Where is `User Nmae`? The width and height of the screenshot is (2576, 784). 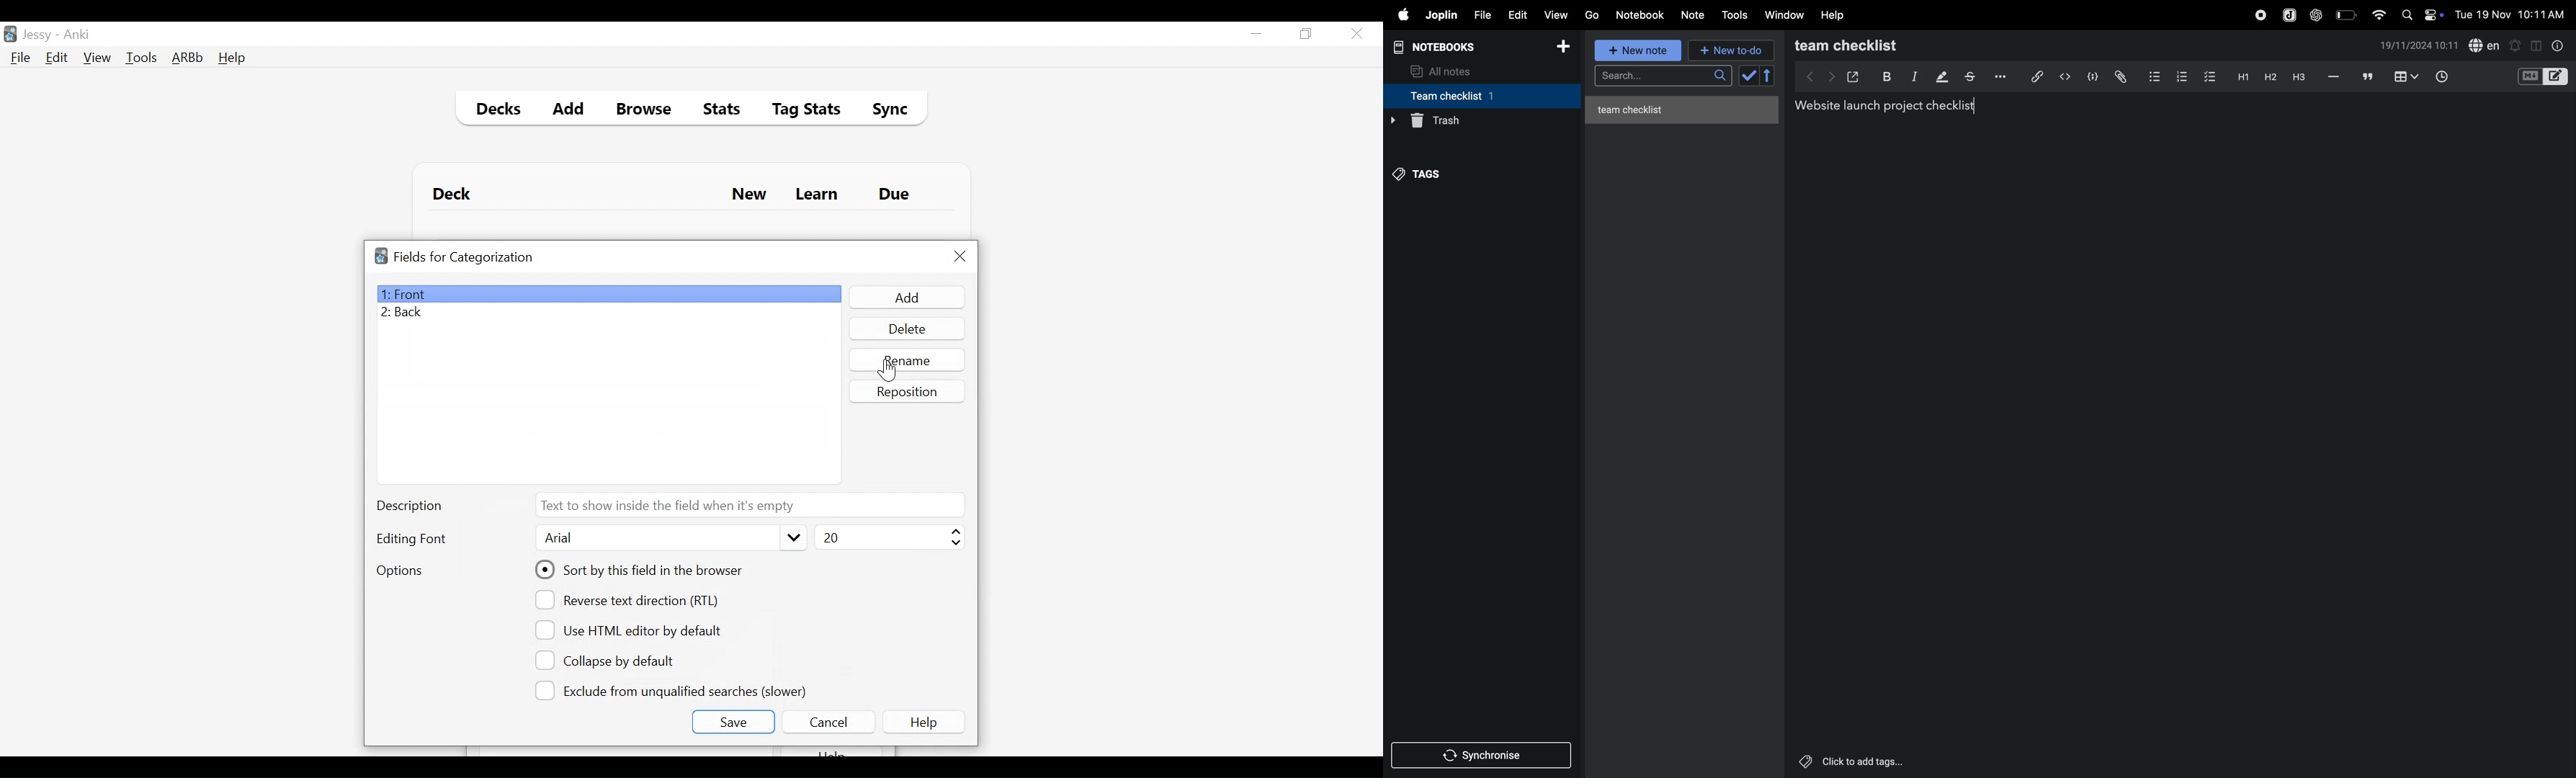 User Nmae is located at coordinates (40, 35).